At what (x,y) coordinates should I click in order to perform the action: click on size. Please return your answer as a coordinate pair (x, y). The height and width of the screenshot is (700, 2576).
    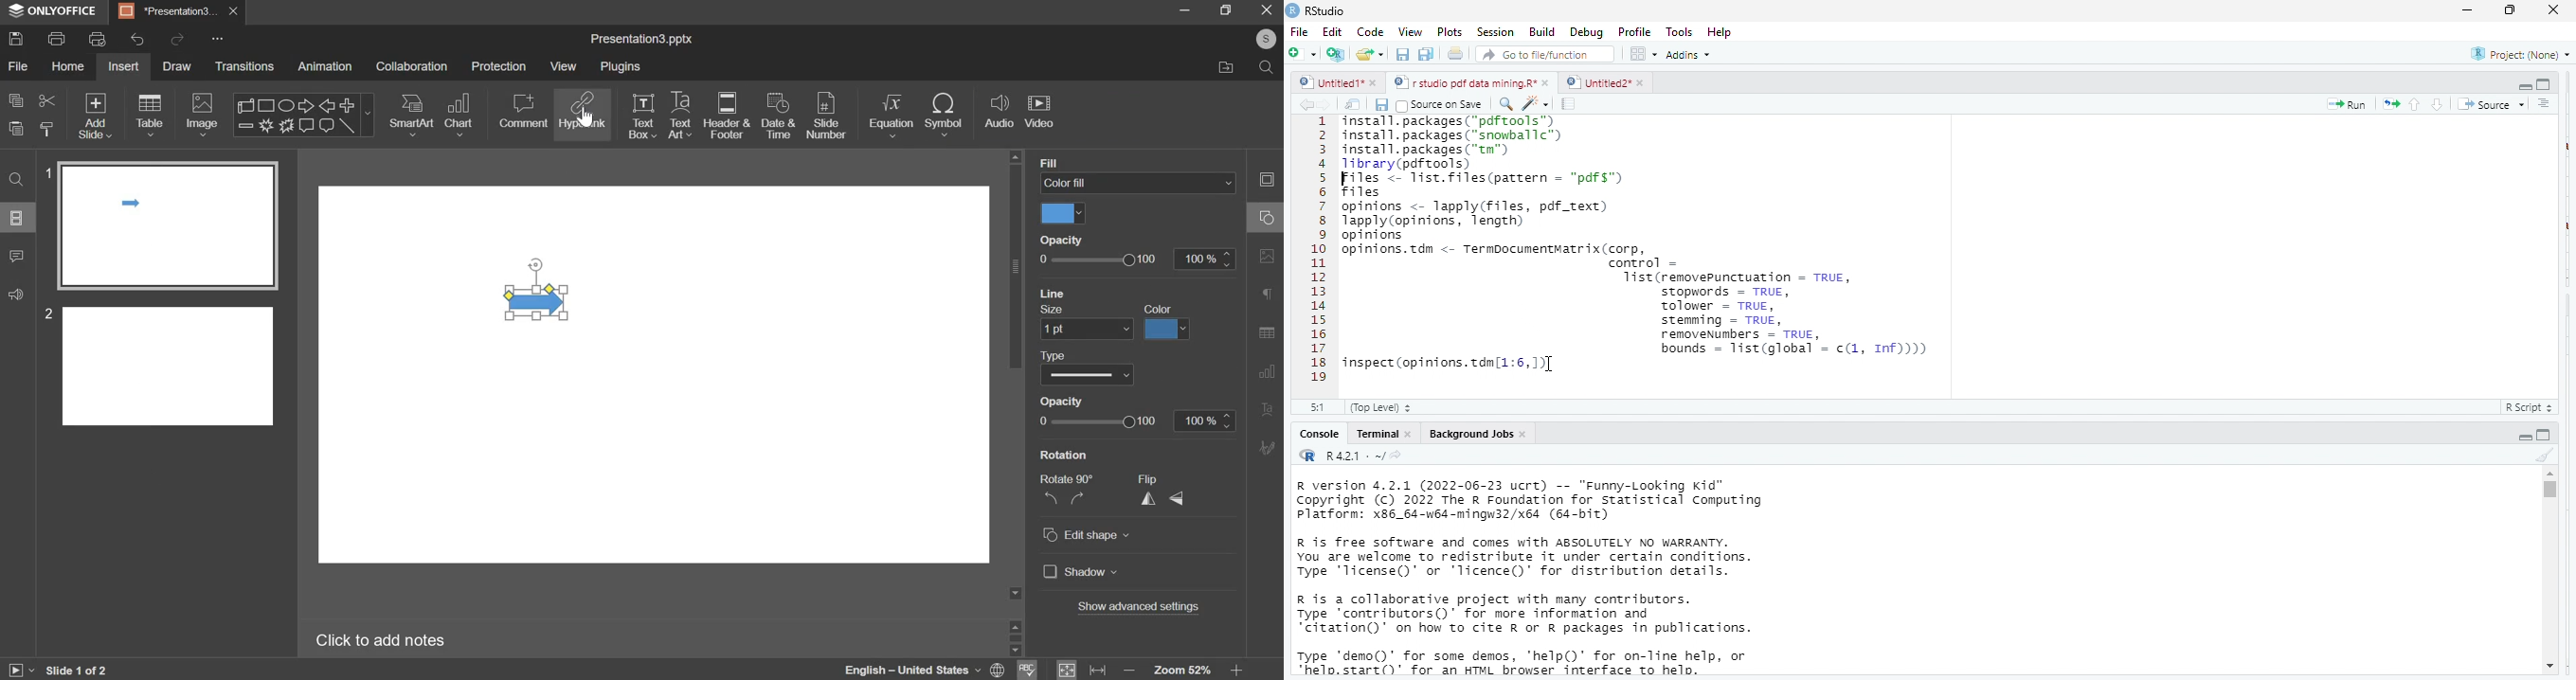
    Looking at the image, I should click on (1054, 310).